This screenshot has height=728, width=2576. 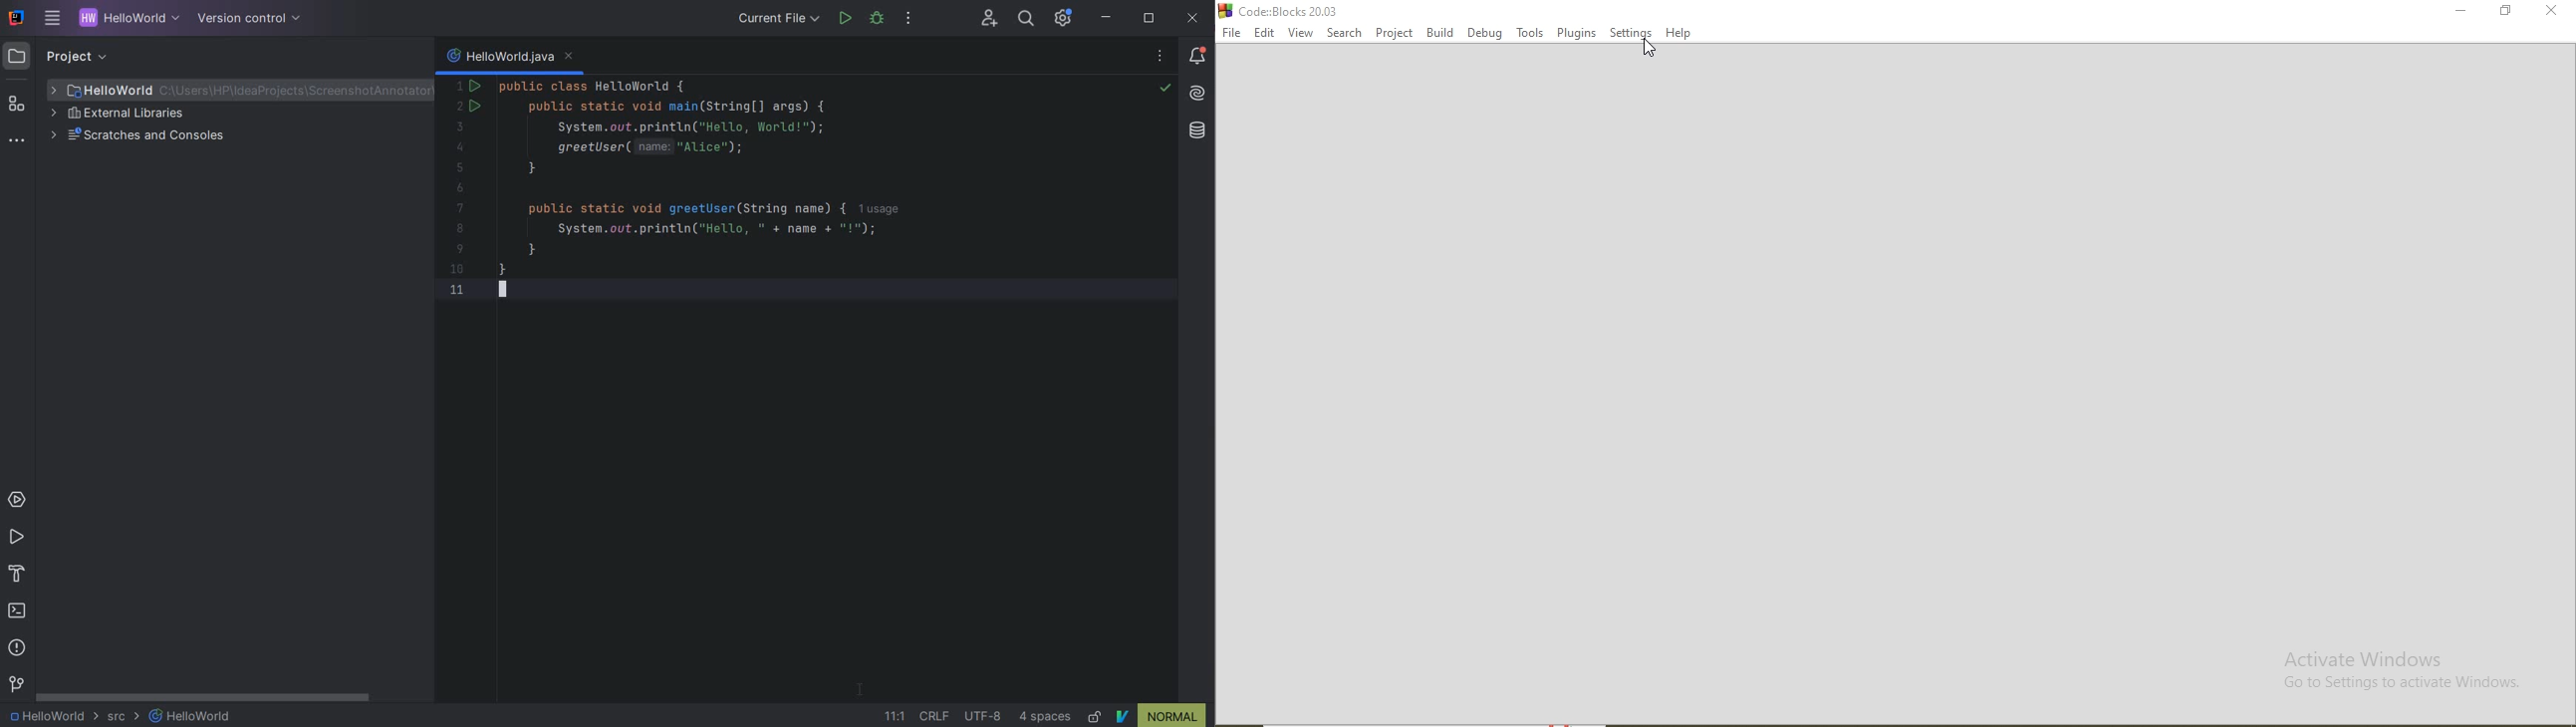 What do you see at coordinates (779, 20) in the screenshot?
I see `CURRENT FILE` at bounding box center [779, 20].